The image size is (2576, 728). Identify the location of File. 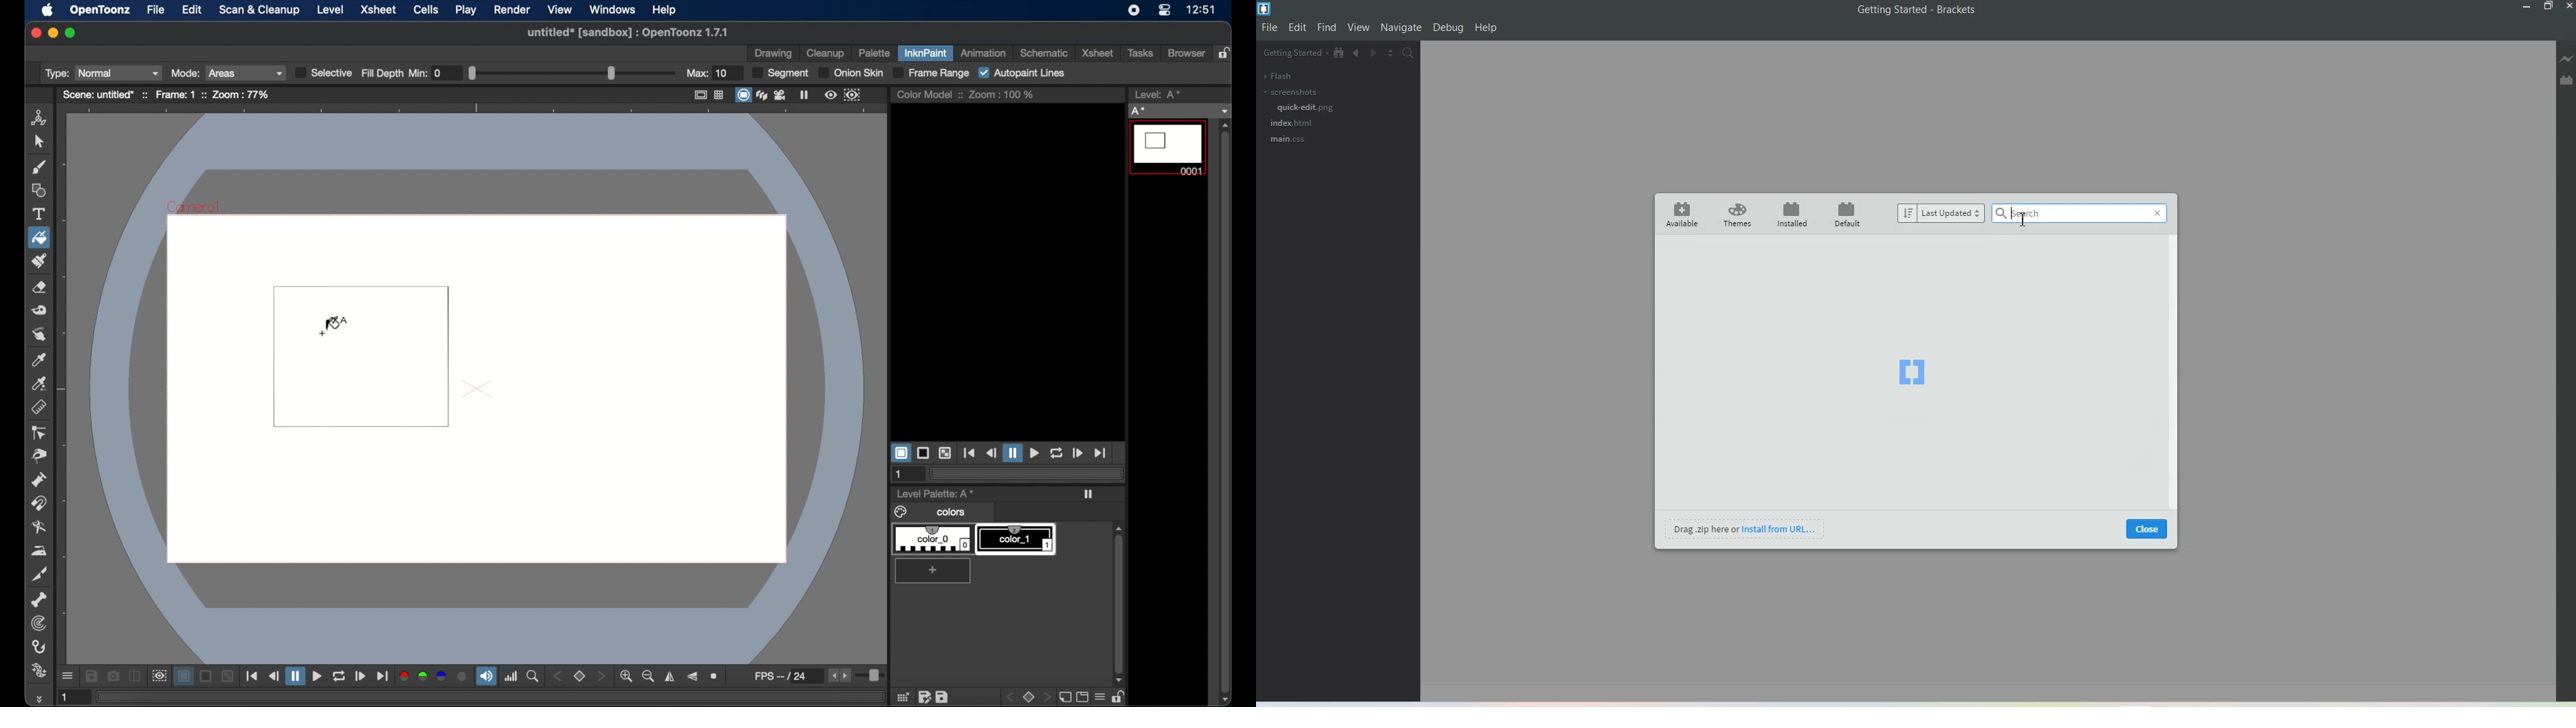
(1270, 28).